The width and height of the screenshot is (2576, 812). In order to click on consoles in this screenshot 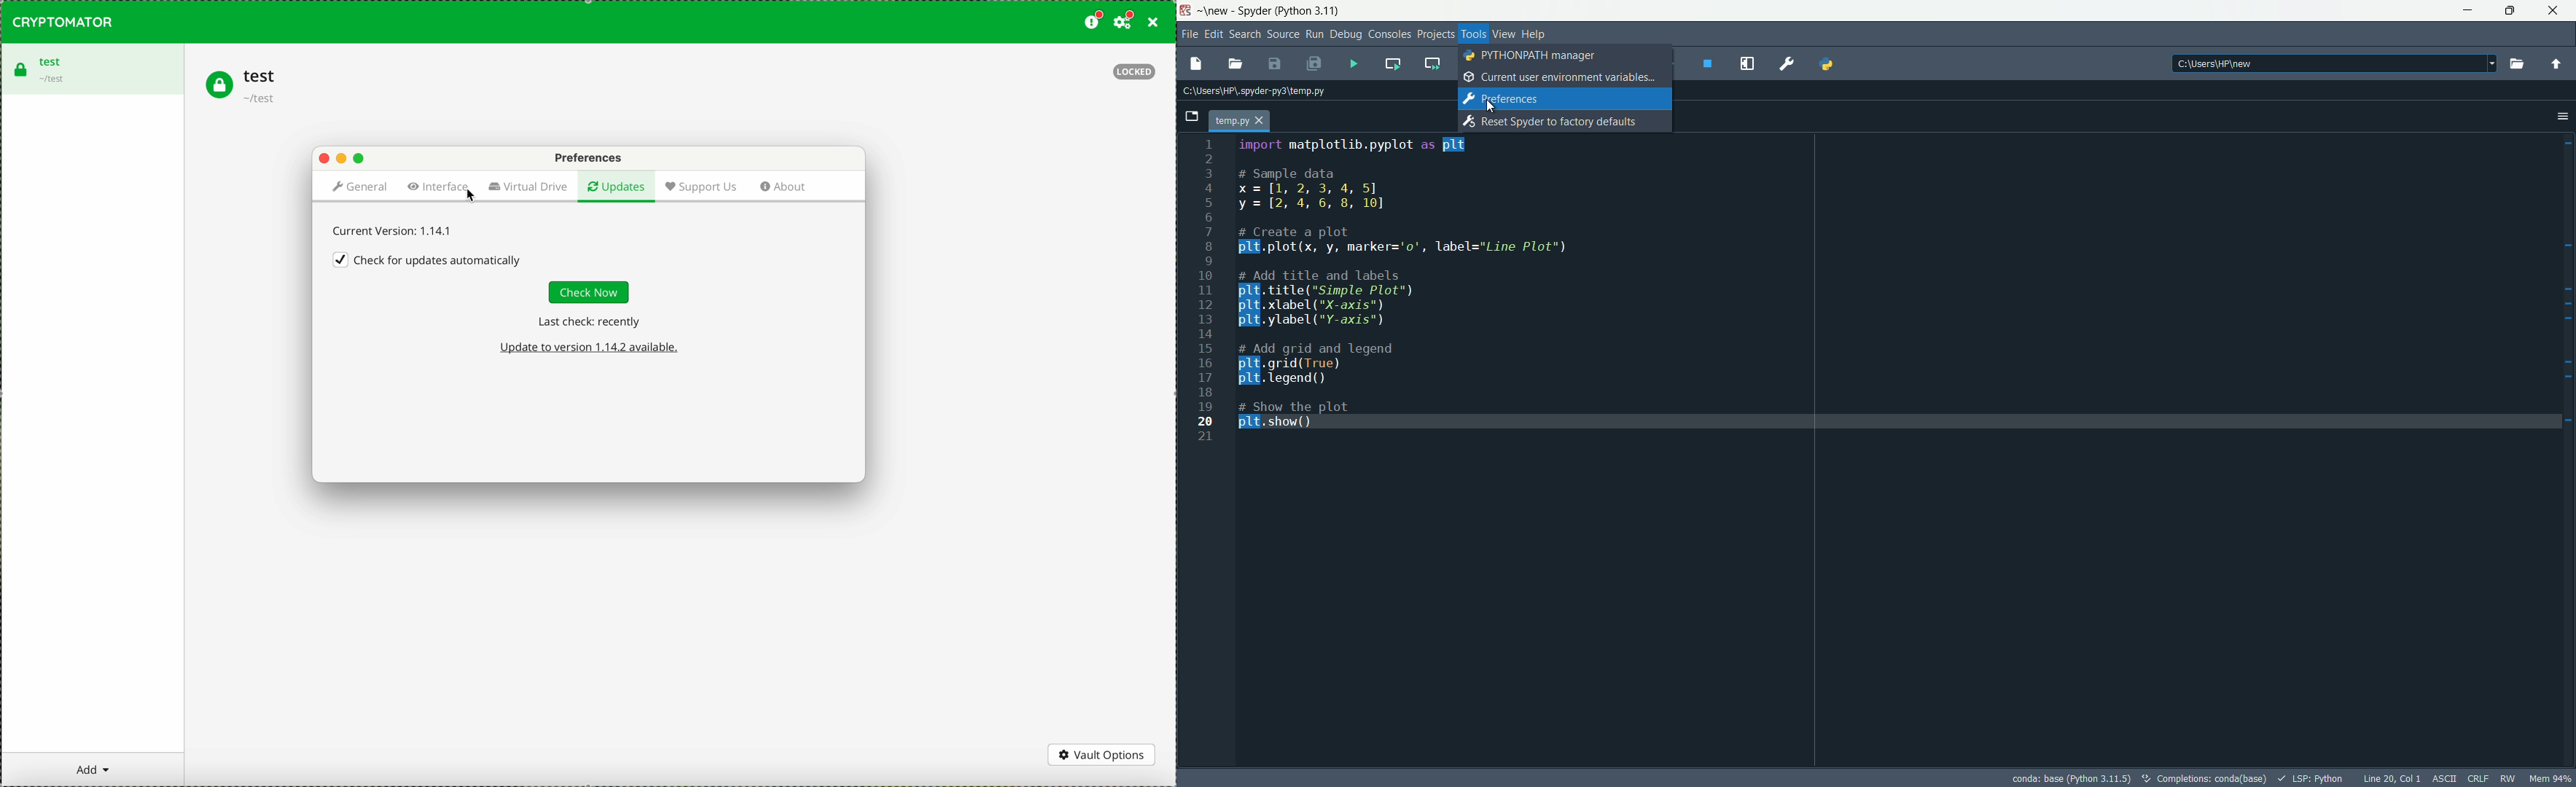, I will do `click(1389, 34)`.